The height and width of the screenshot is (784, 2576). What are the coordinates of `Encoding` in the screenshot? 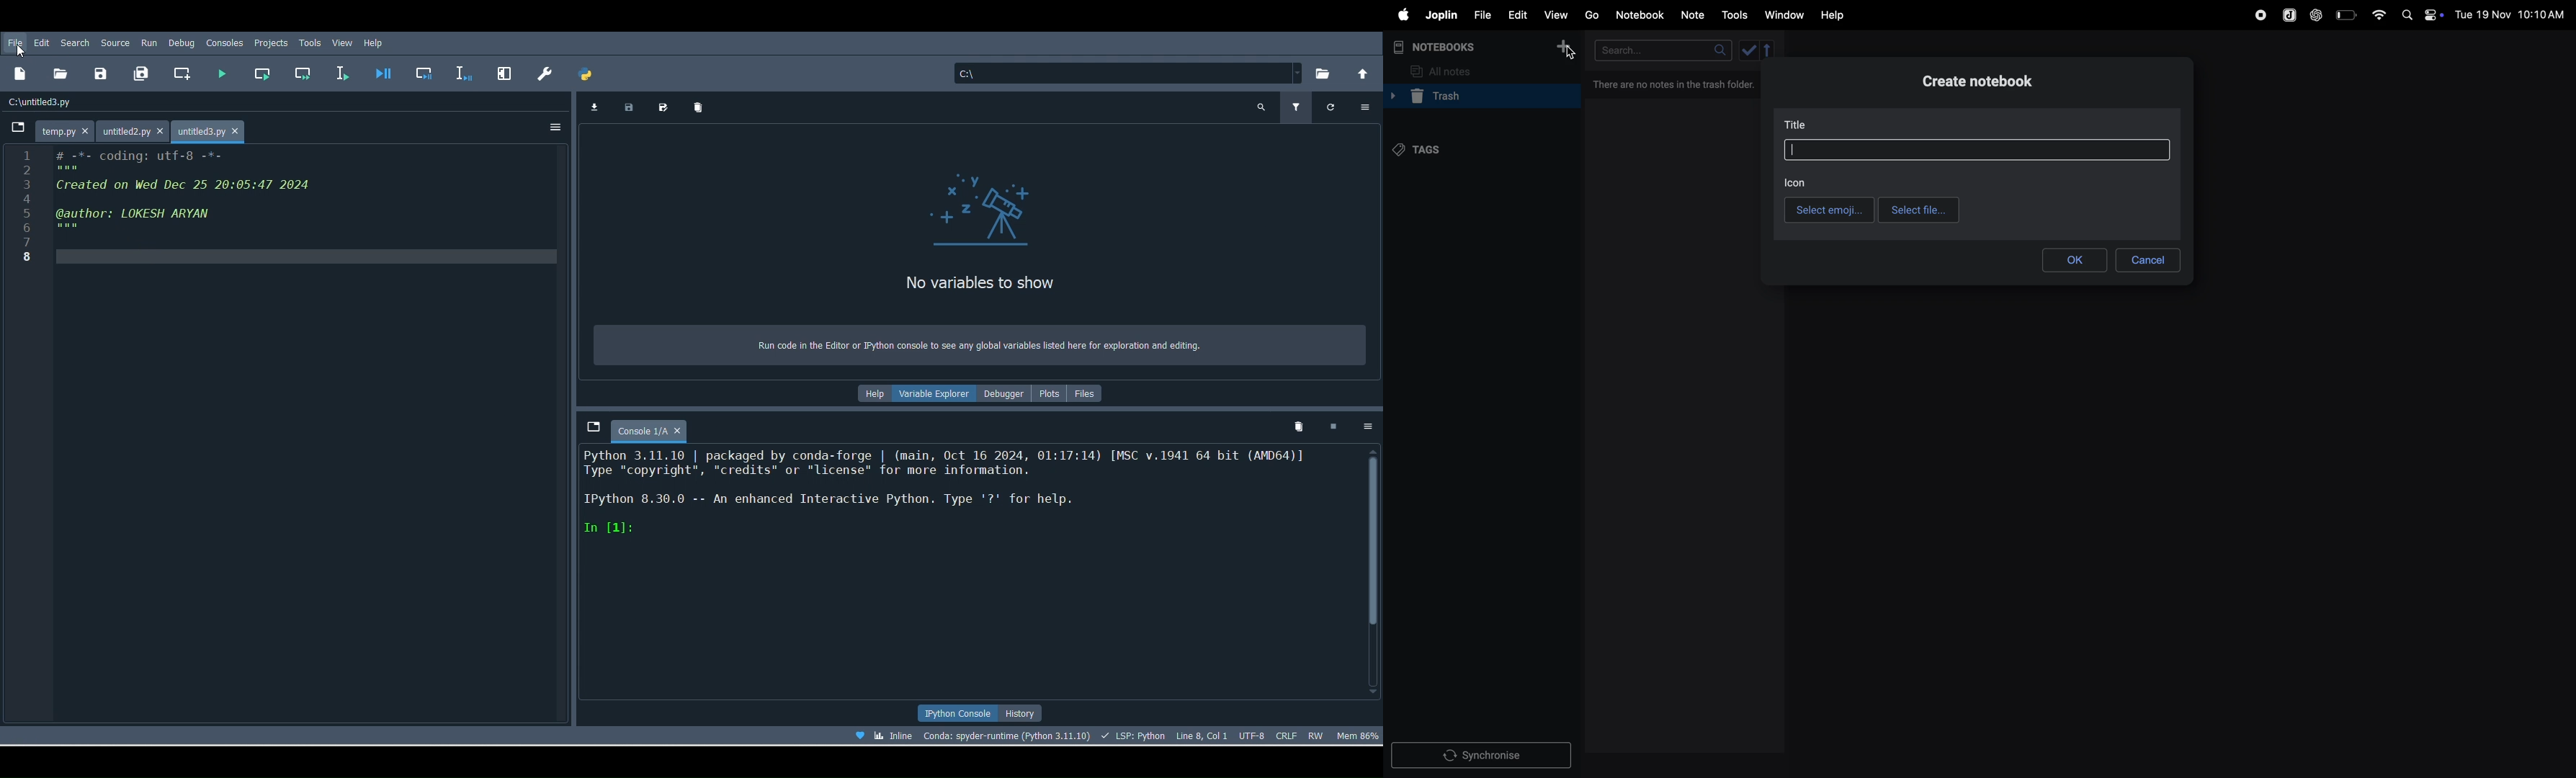 It's located at (1251, 735).